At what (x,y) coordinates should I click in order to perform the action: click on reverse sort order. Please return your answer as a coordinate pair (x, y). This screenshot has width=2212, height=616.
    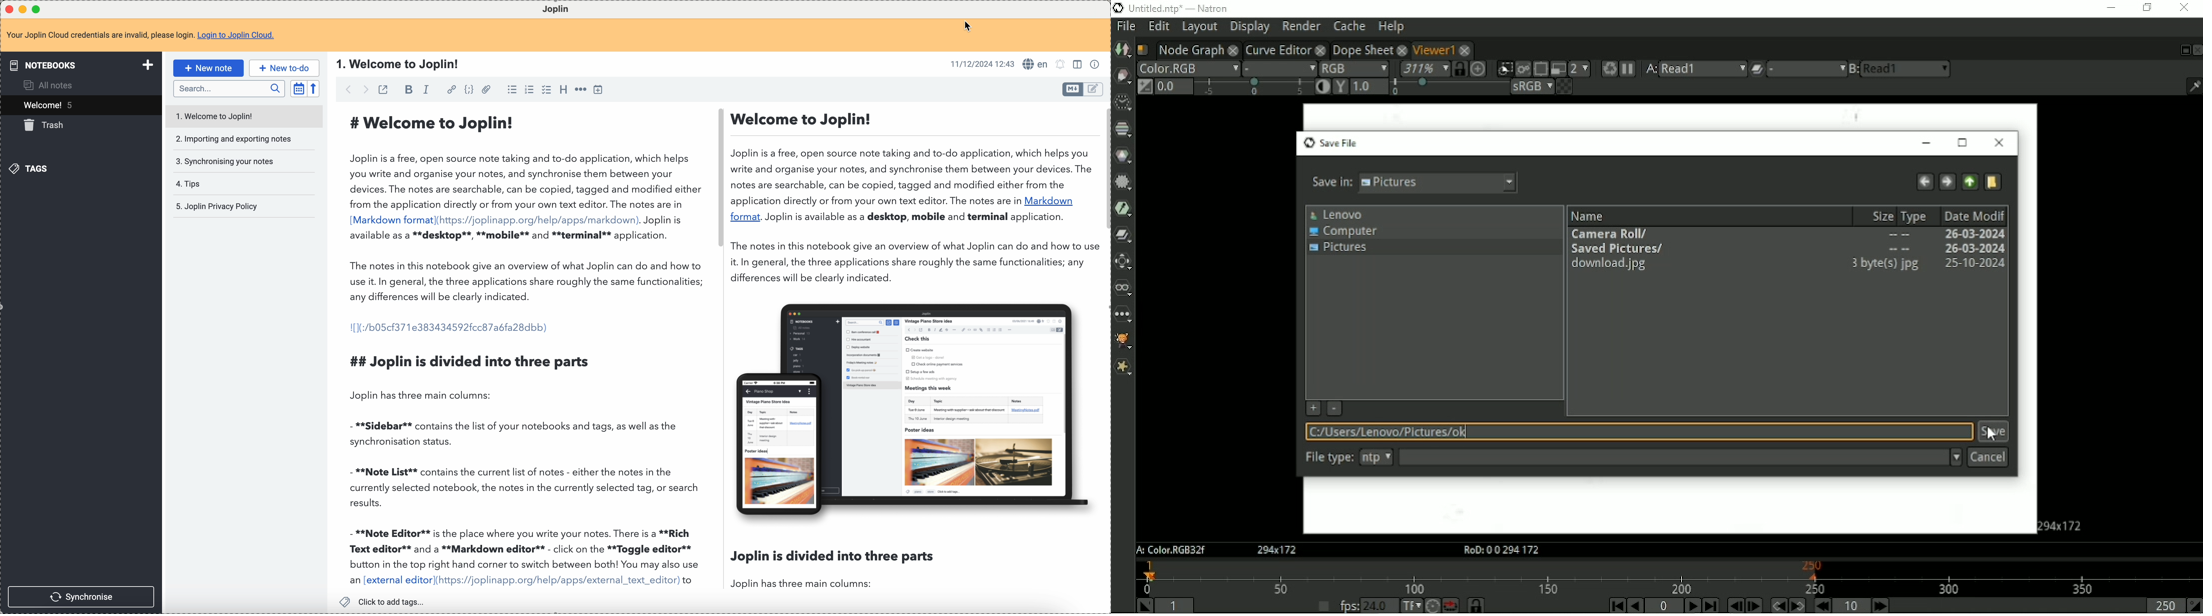
    Looking at the image, I should click on (316, 88).